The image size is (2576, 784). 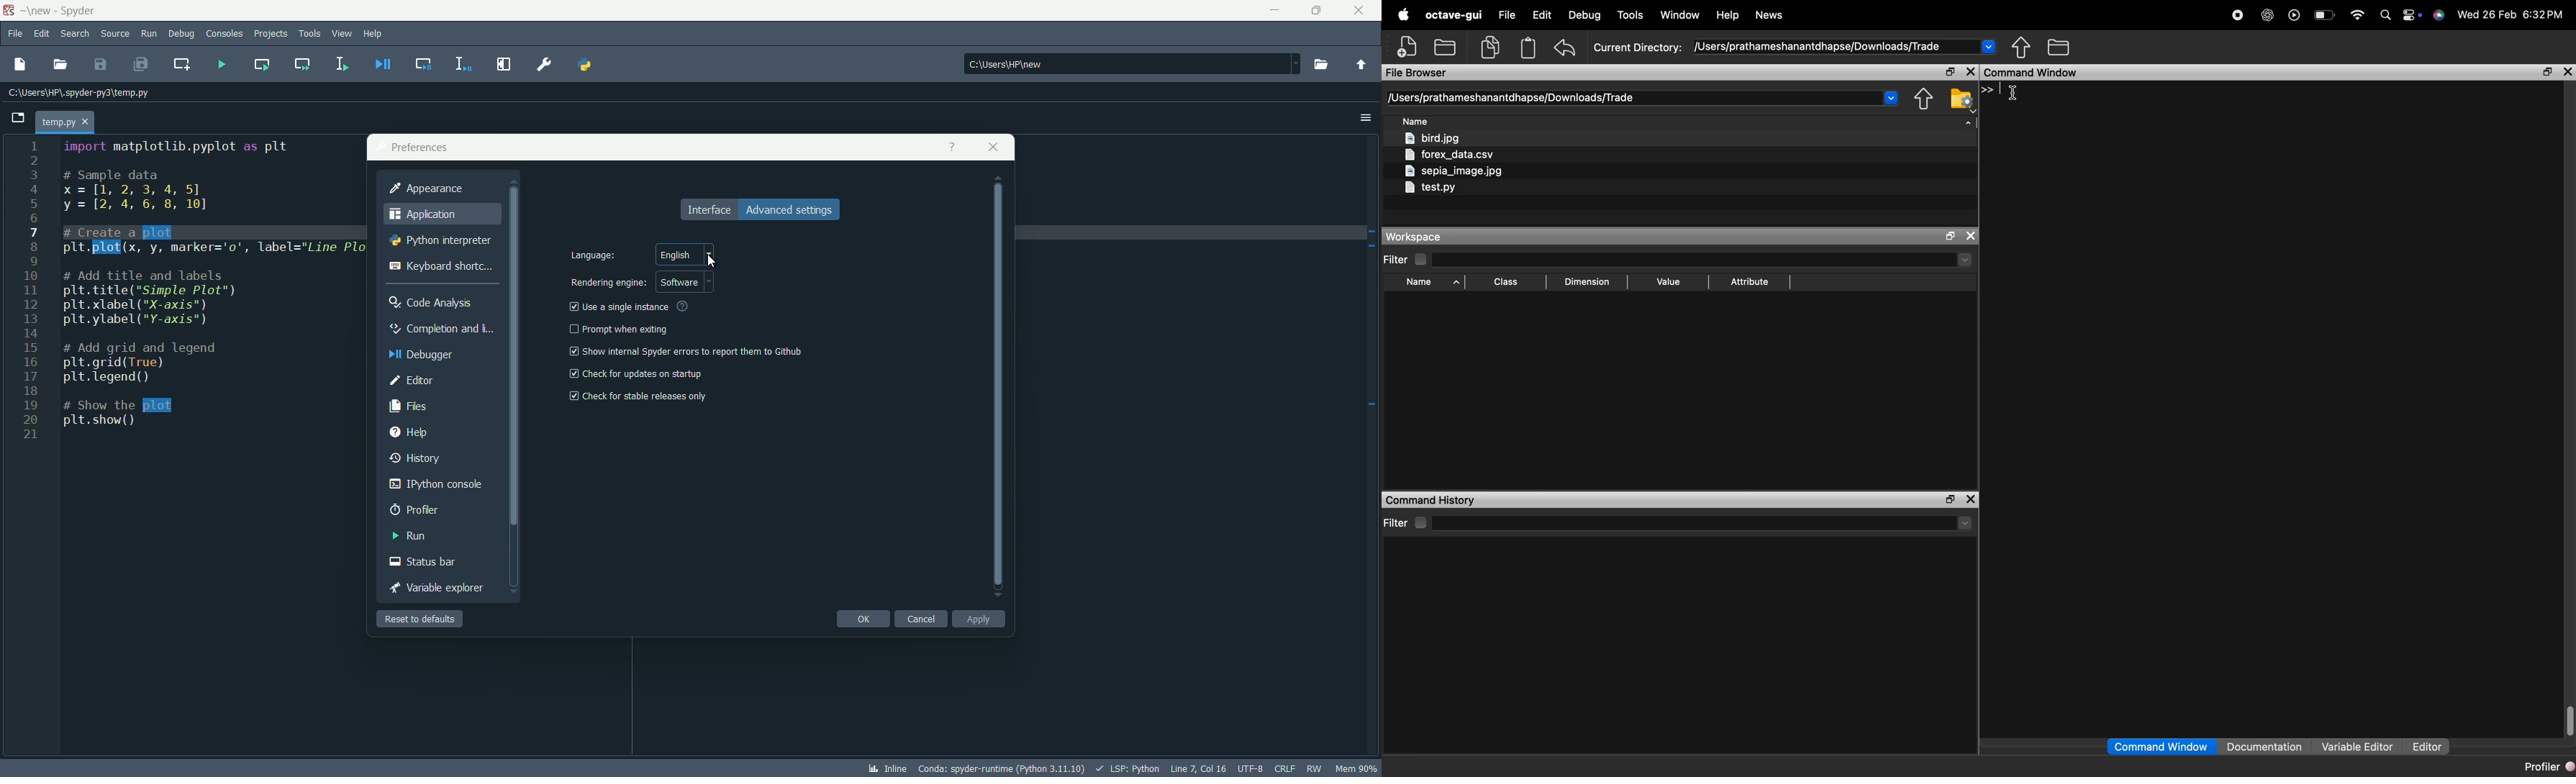 I want to click on edit, so click(x=1542, y=16).